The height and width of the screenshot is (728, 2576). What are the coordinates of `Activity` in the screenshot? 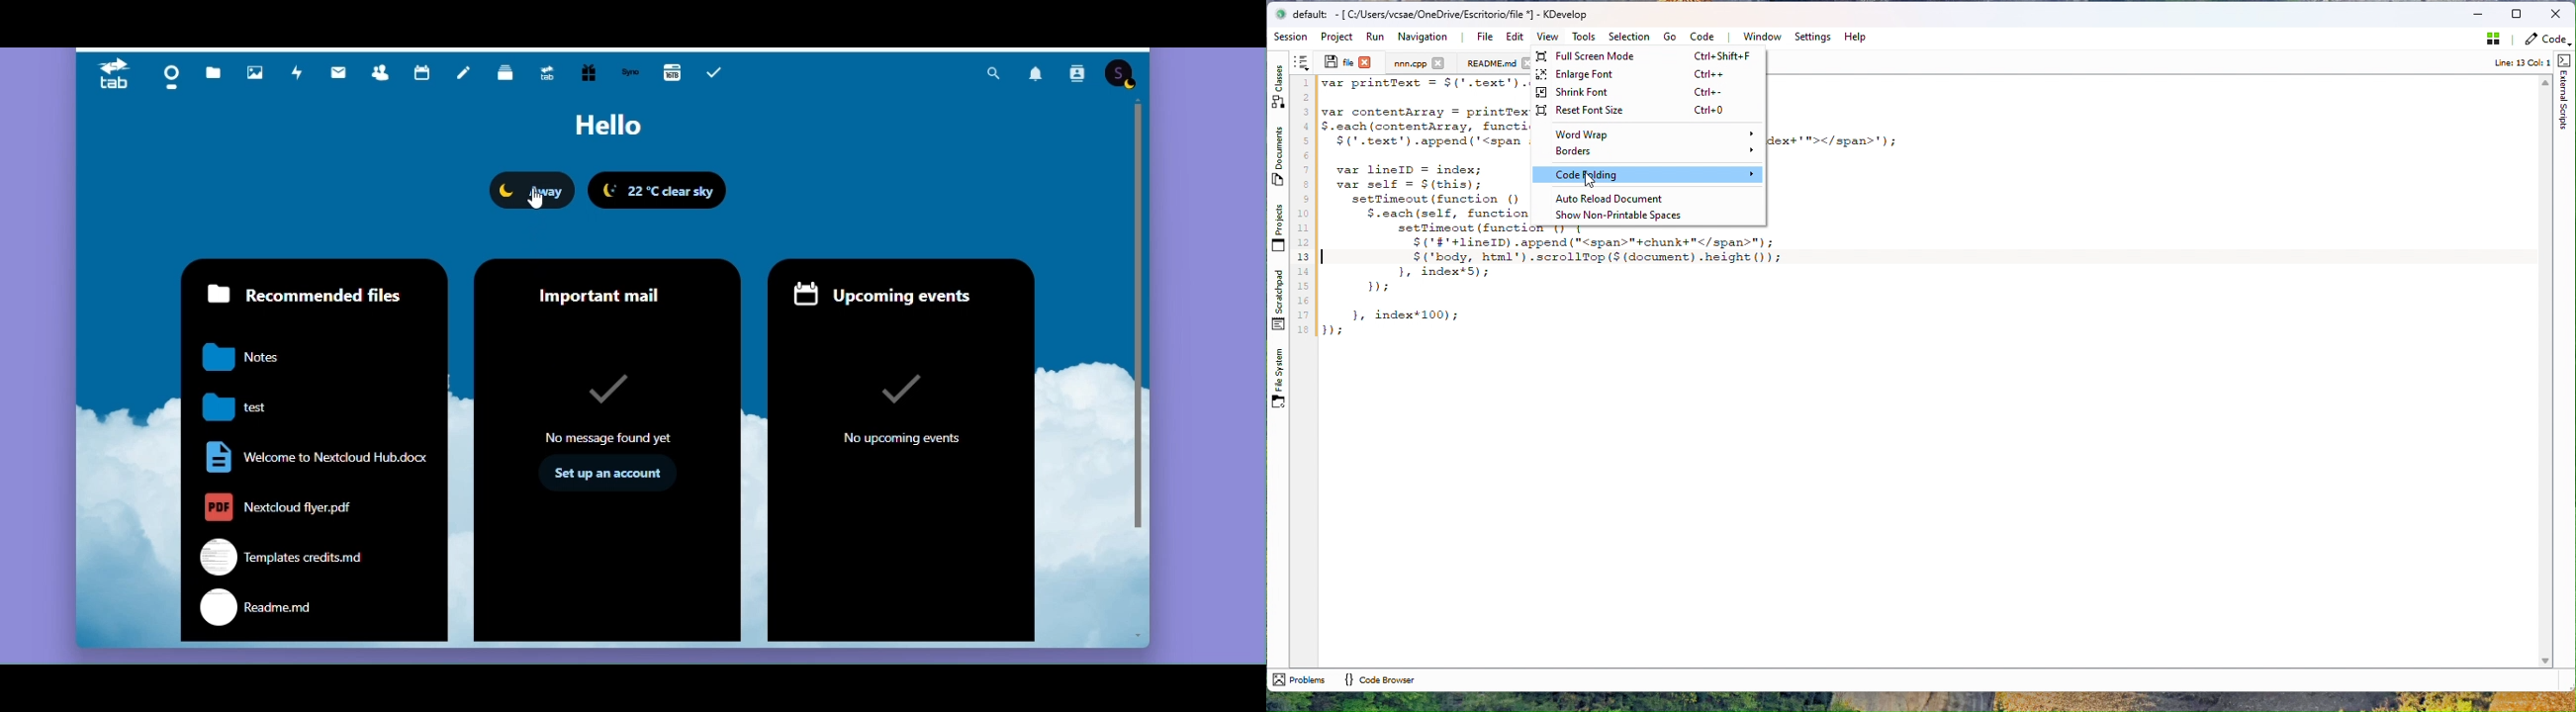 It's located at (298, 73).